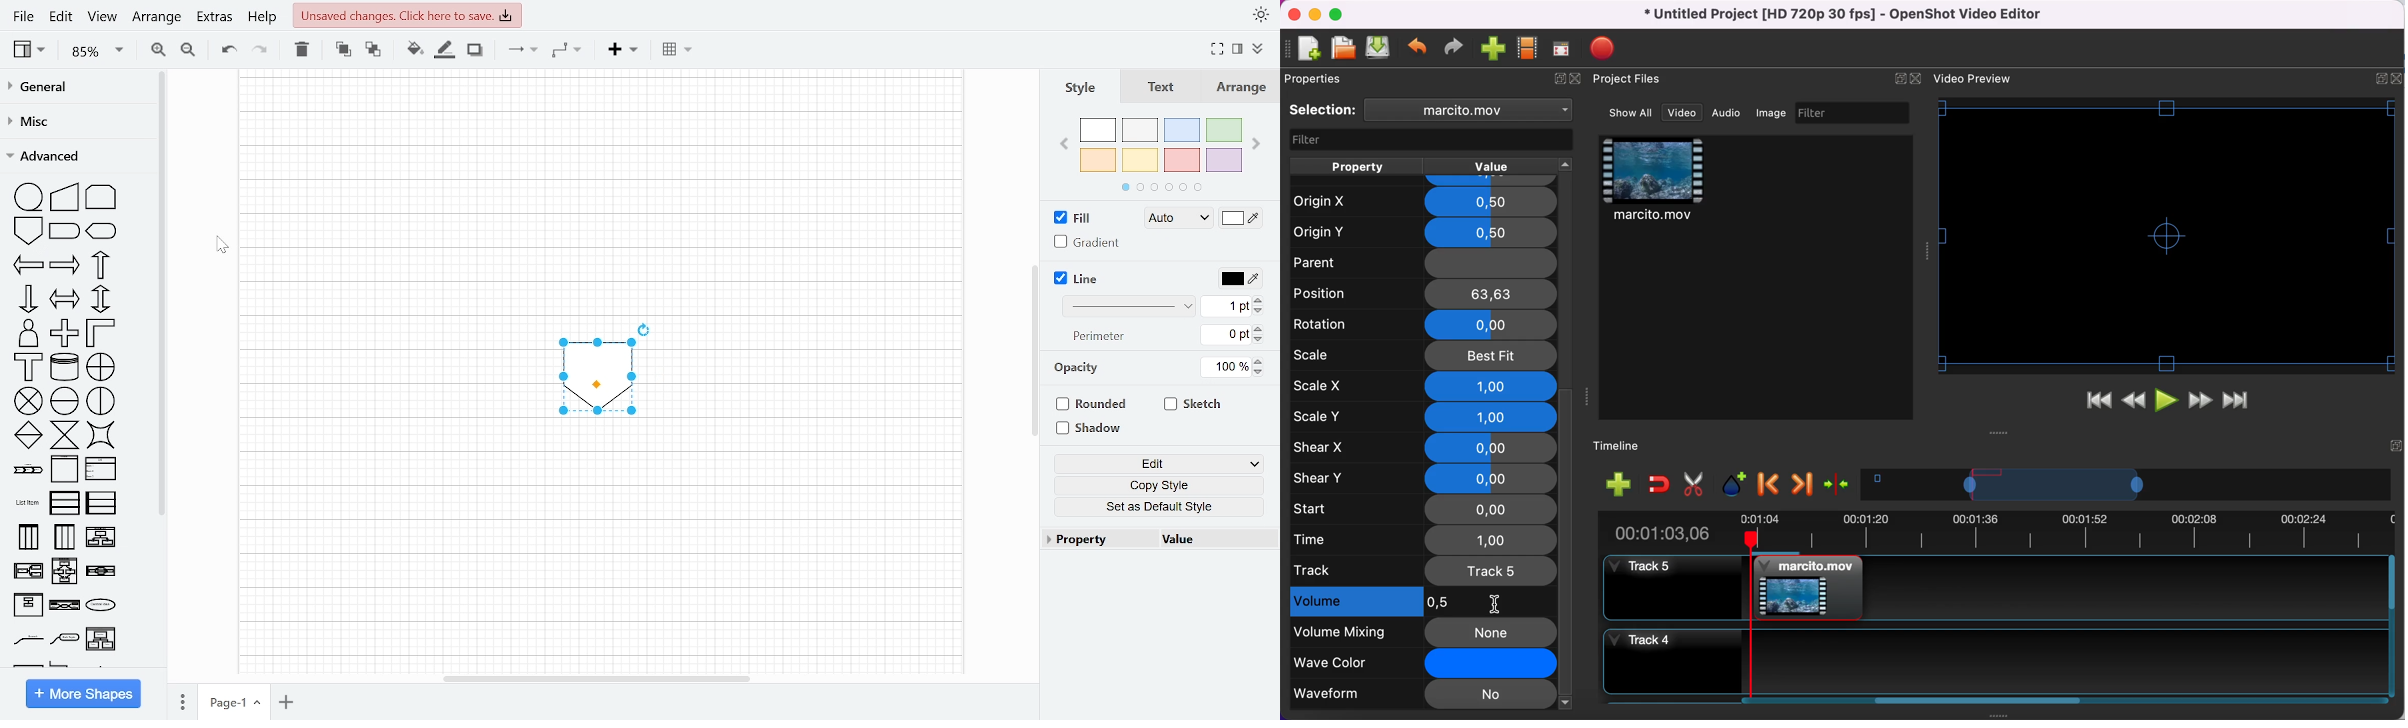 This screenshot has width=2408, height=728. What do you see at coordinates (66, 503) in the screenshot?
I see `horizontal pool` at bounding box center [66, 503].